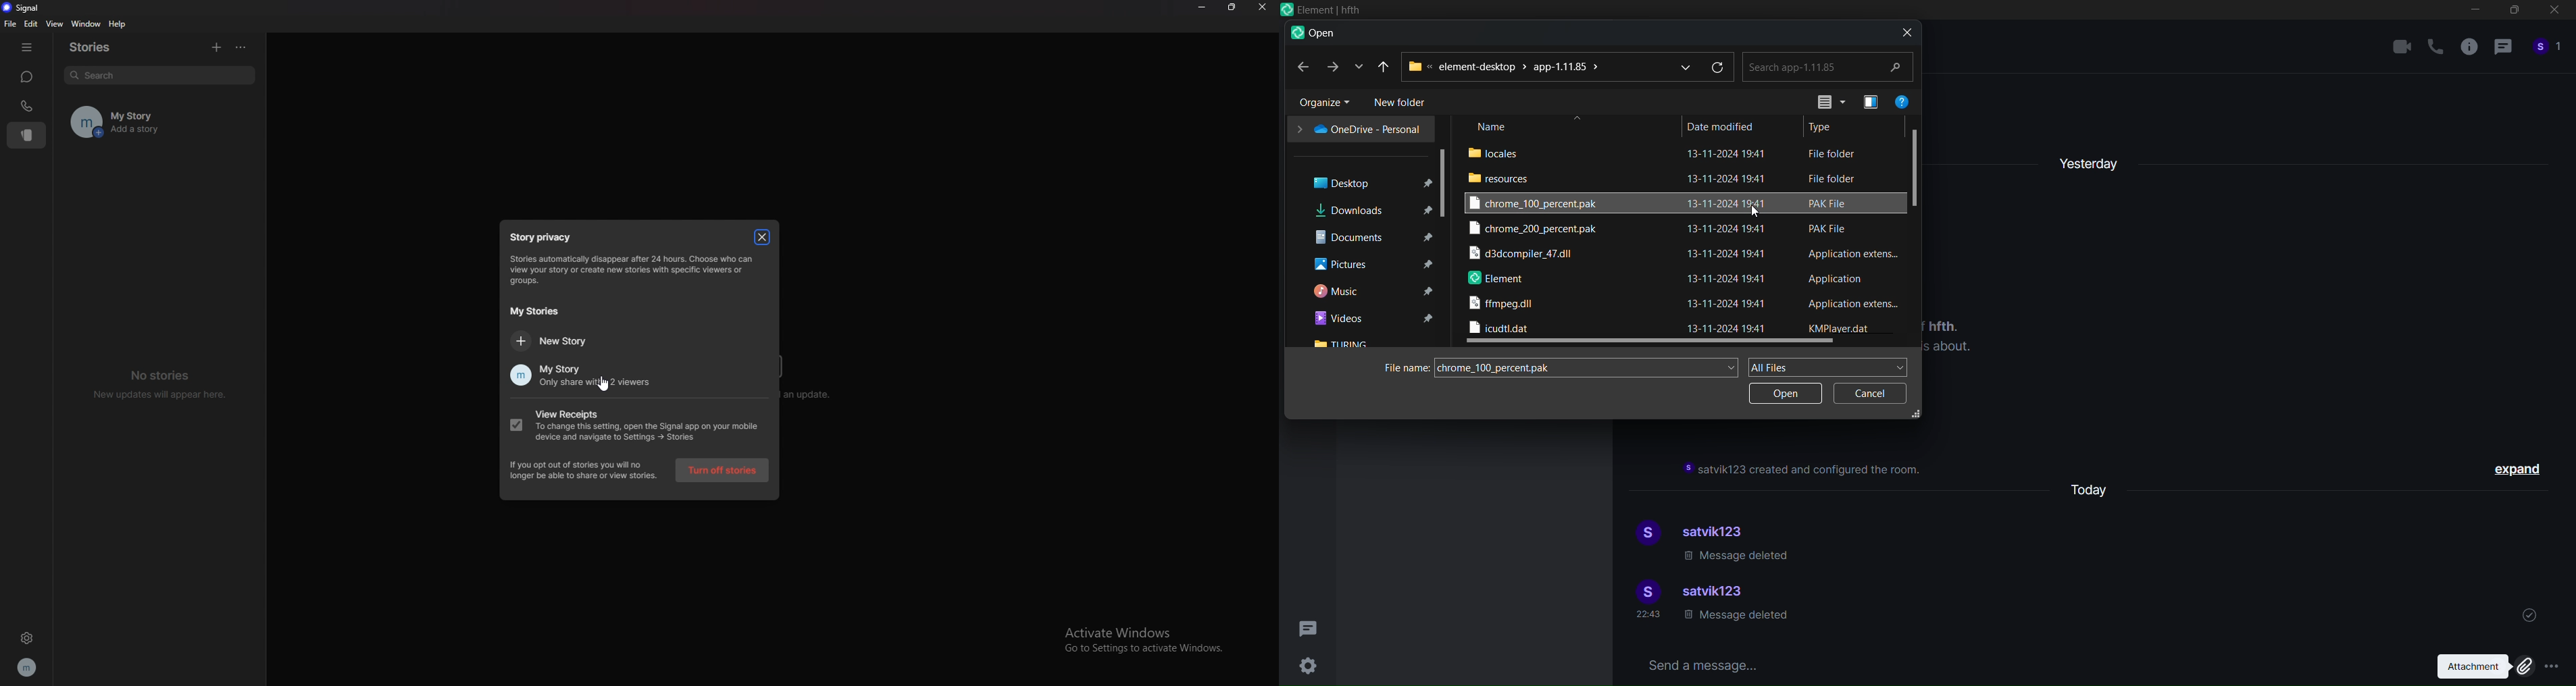  What do you see at coordinates (2475, 12) in the screenshot?
I see `minimize` at bounding box center [2475, 12].